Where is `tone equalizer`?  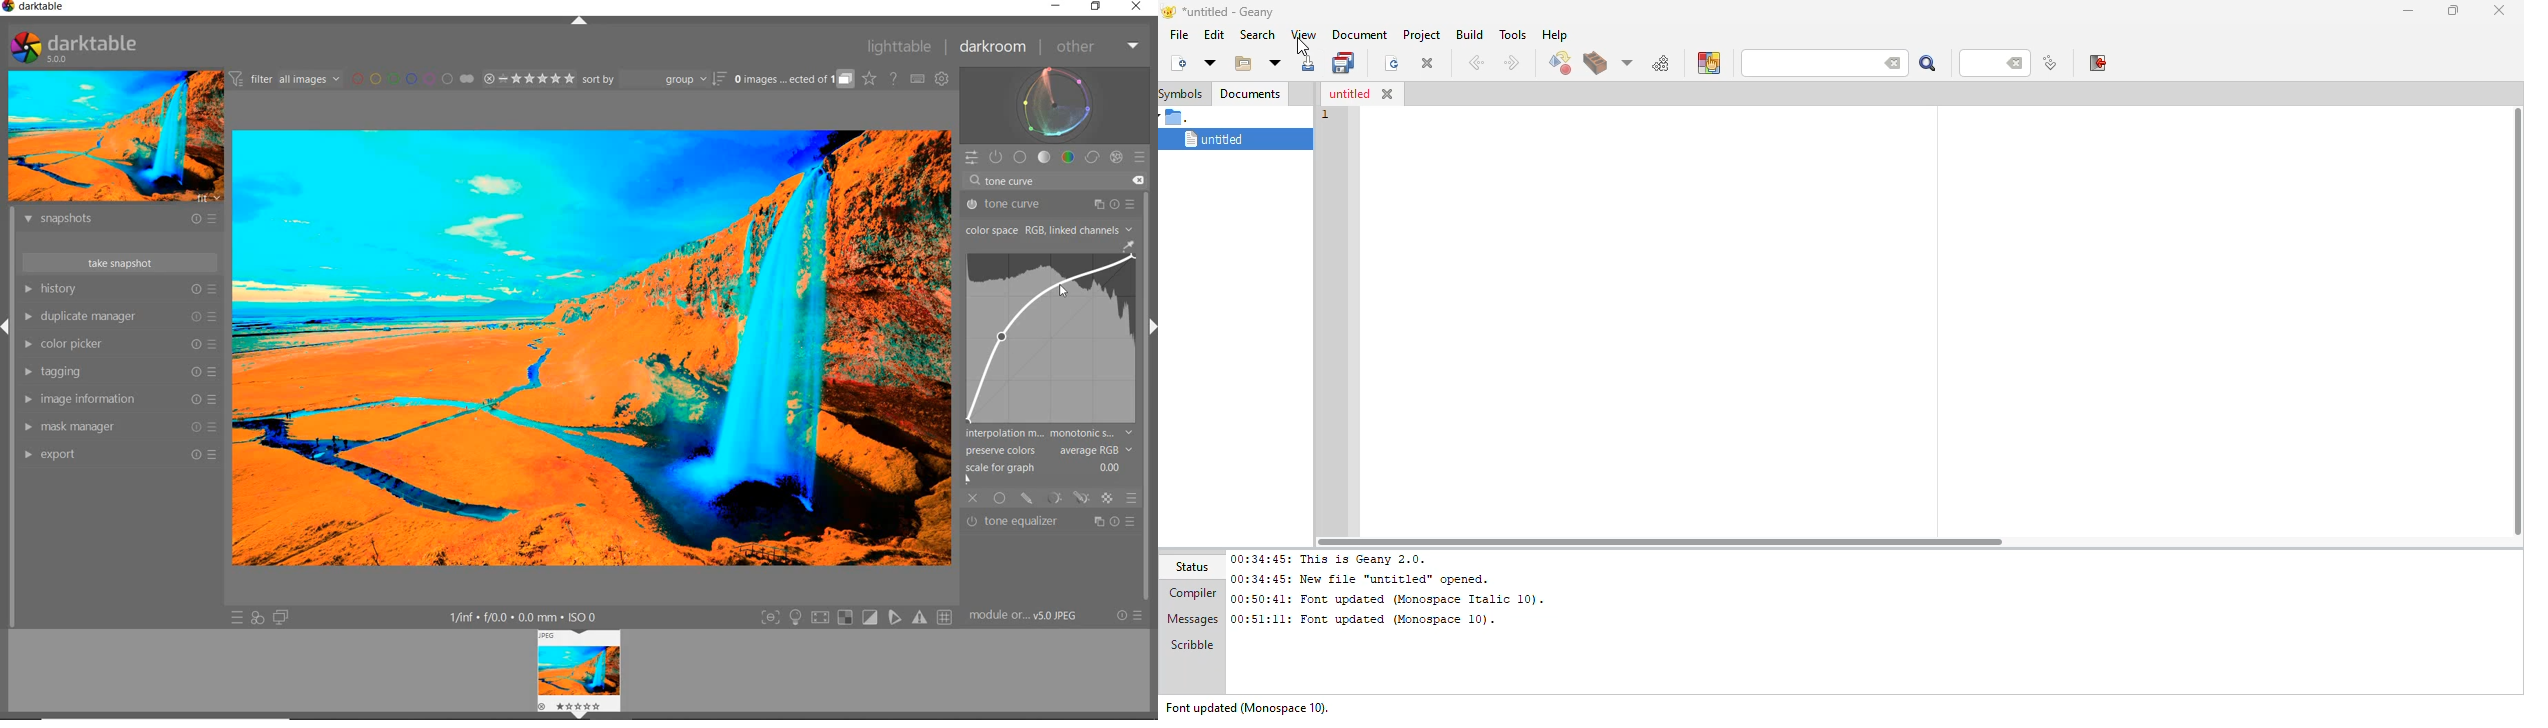
tone equalizer is located at coordinates (1052, 521).